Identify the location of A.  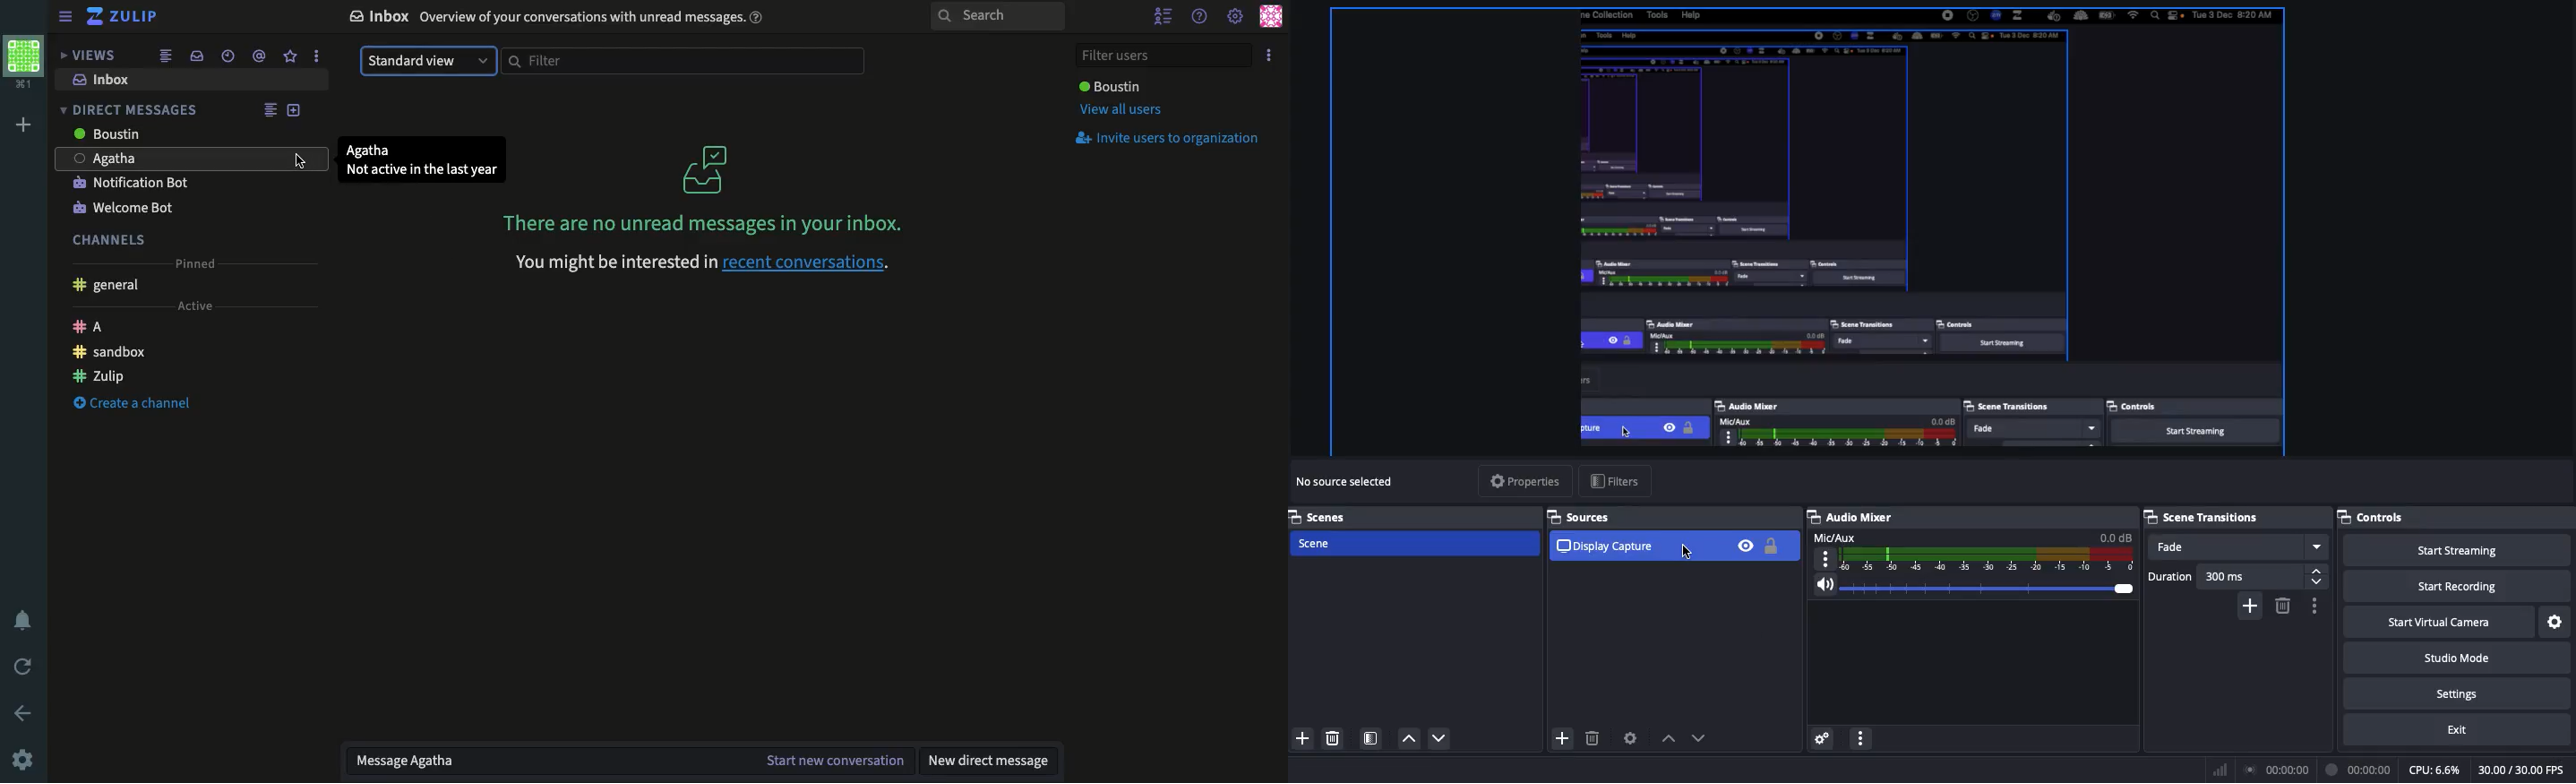
(90, 329).